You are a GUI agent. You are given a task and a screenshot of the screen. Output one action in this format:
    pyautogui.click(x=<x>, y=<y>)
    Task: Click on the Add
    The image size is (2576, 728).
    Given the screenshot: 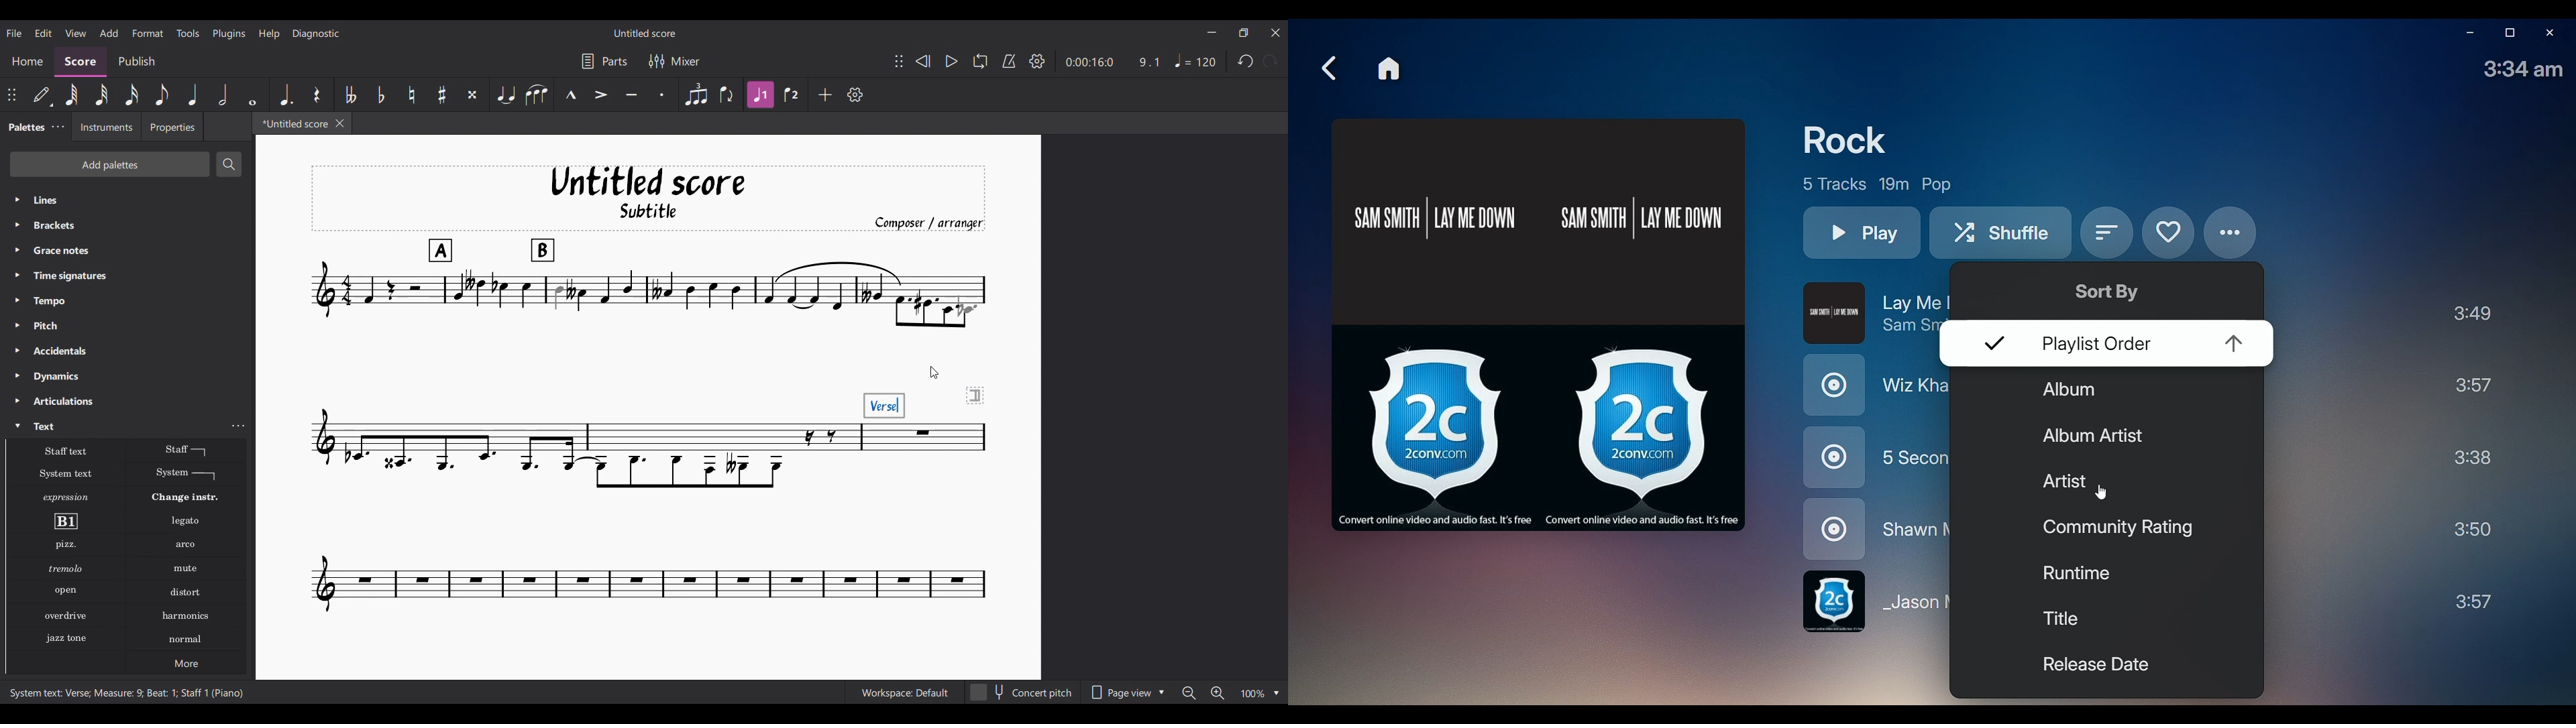 What is the action you would take?
    pyautogui.click(x=824, y=95)
    